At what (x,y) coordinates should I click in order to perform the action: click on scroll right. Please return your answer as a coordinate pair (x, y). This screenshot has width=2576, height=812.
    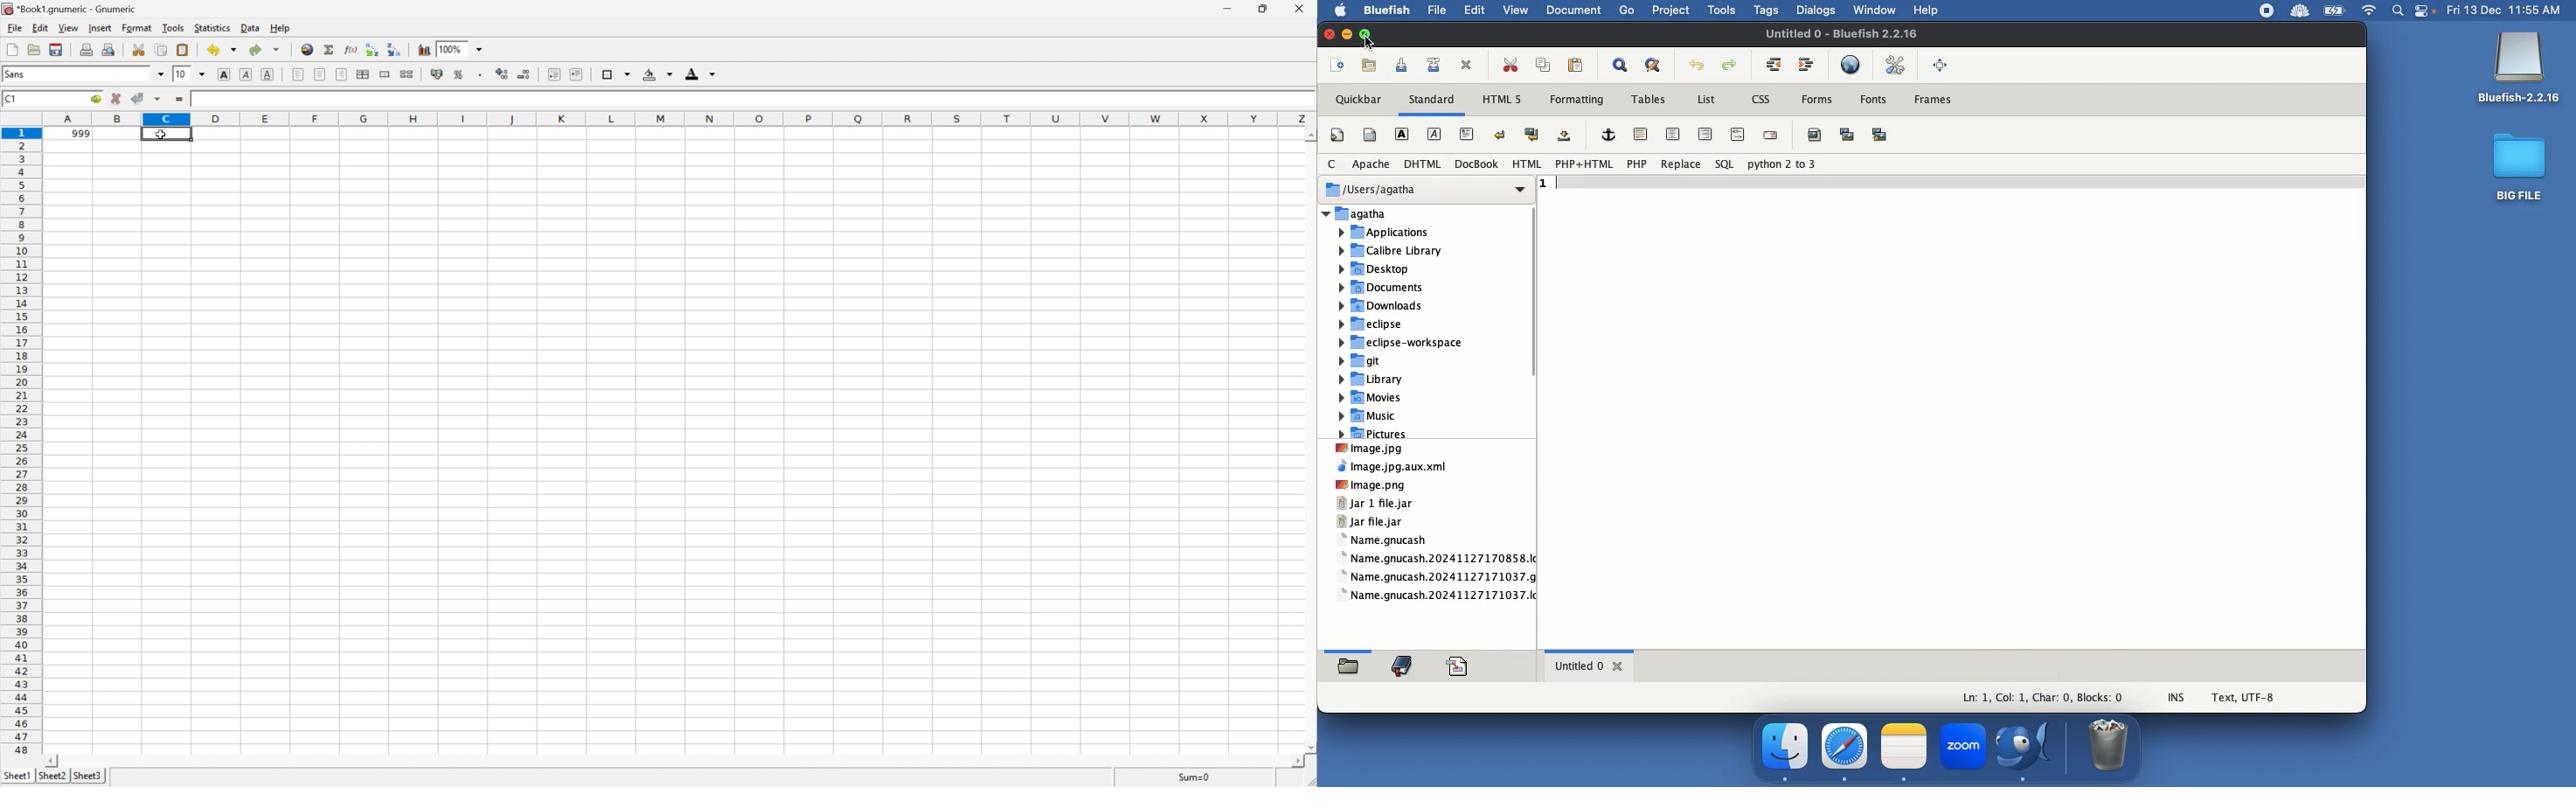
    Looking at the image, I should click on (1297, 764).